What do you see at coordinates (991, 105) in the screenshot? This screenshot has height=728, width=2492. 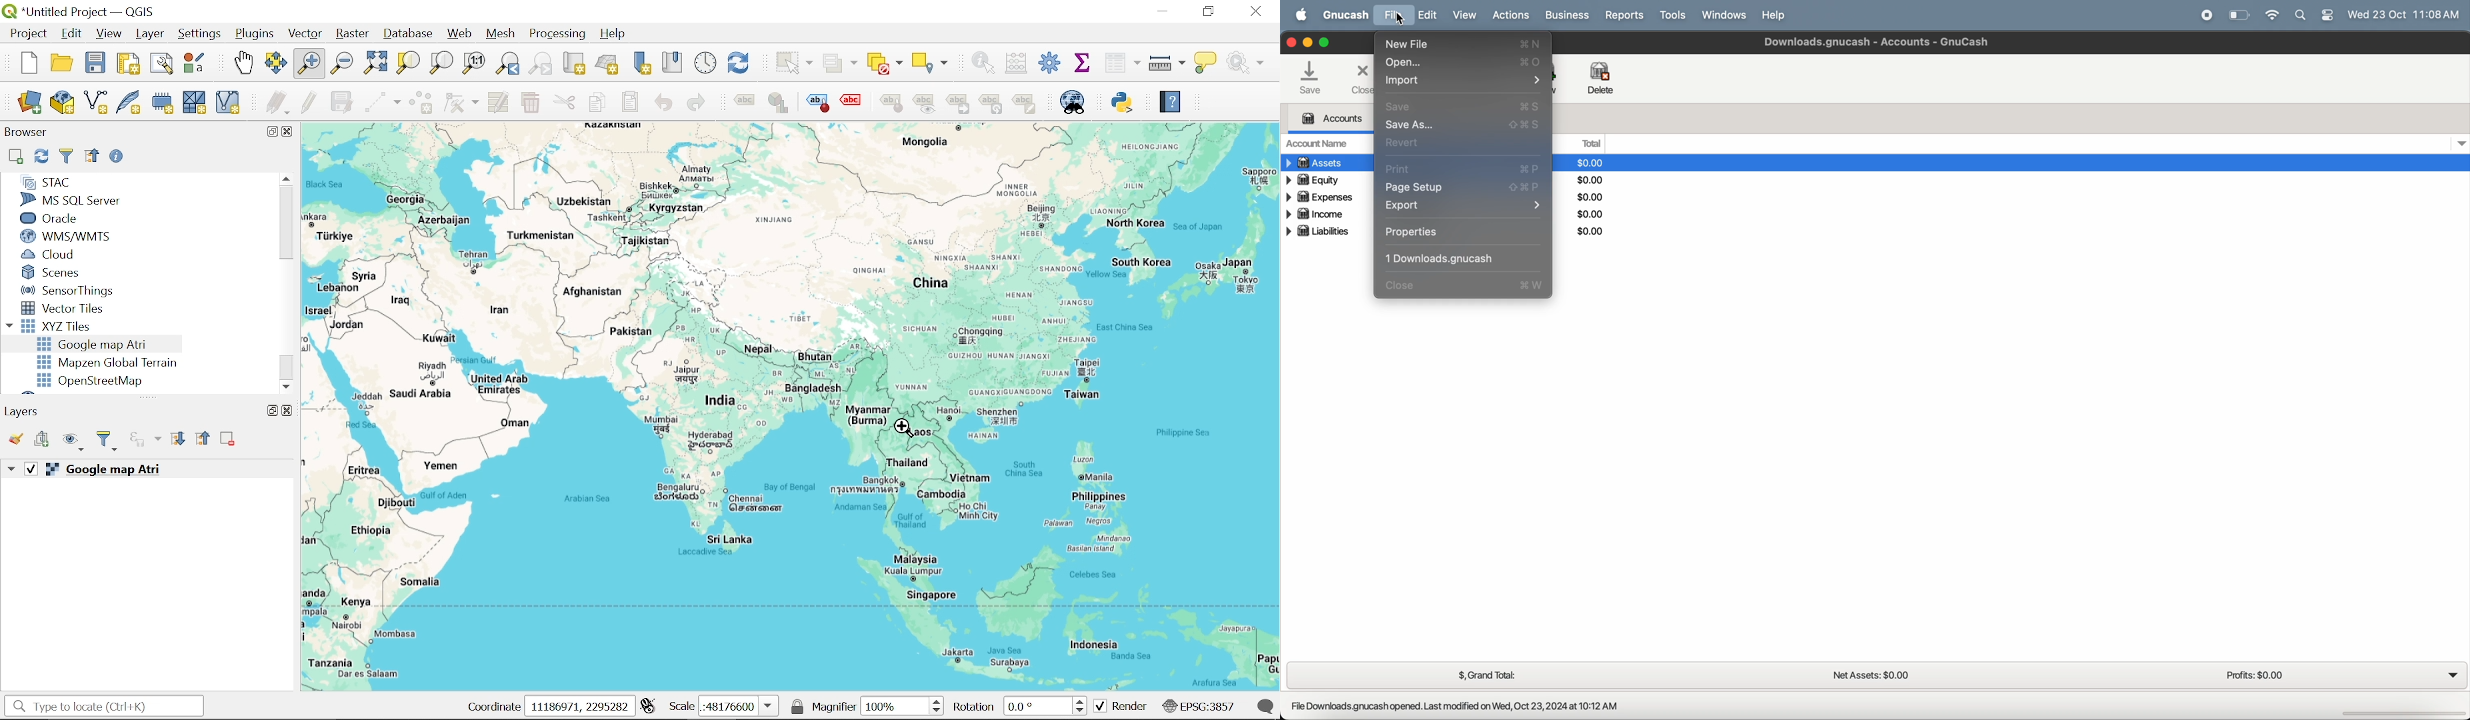 I see `Rotate a label` at bounding box center [991, 105].